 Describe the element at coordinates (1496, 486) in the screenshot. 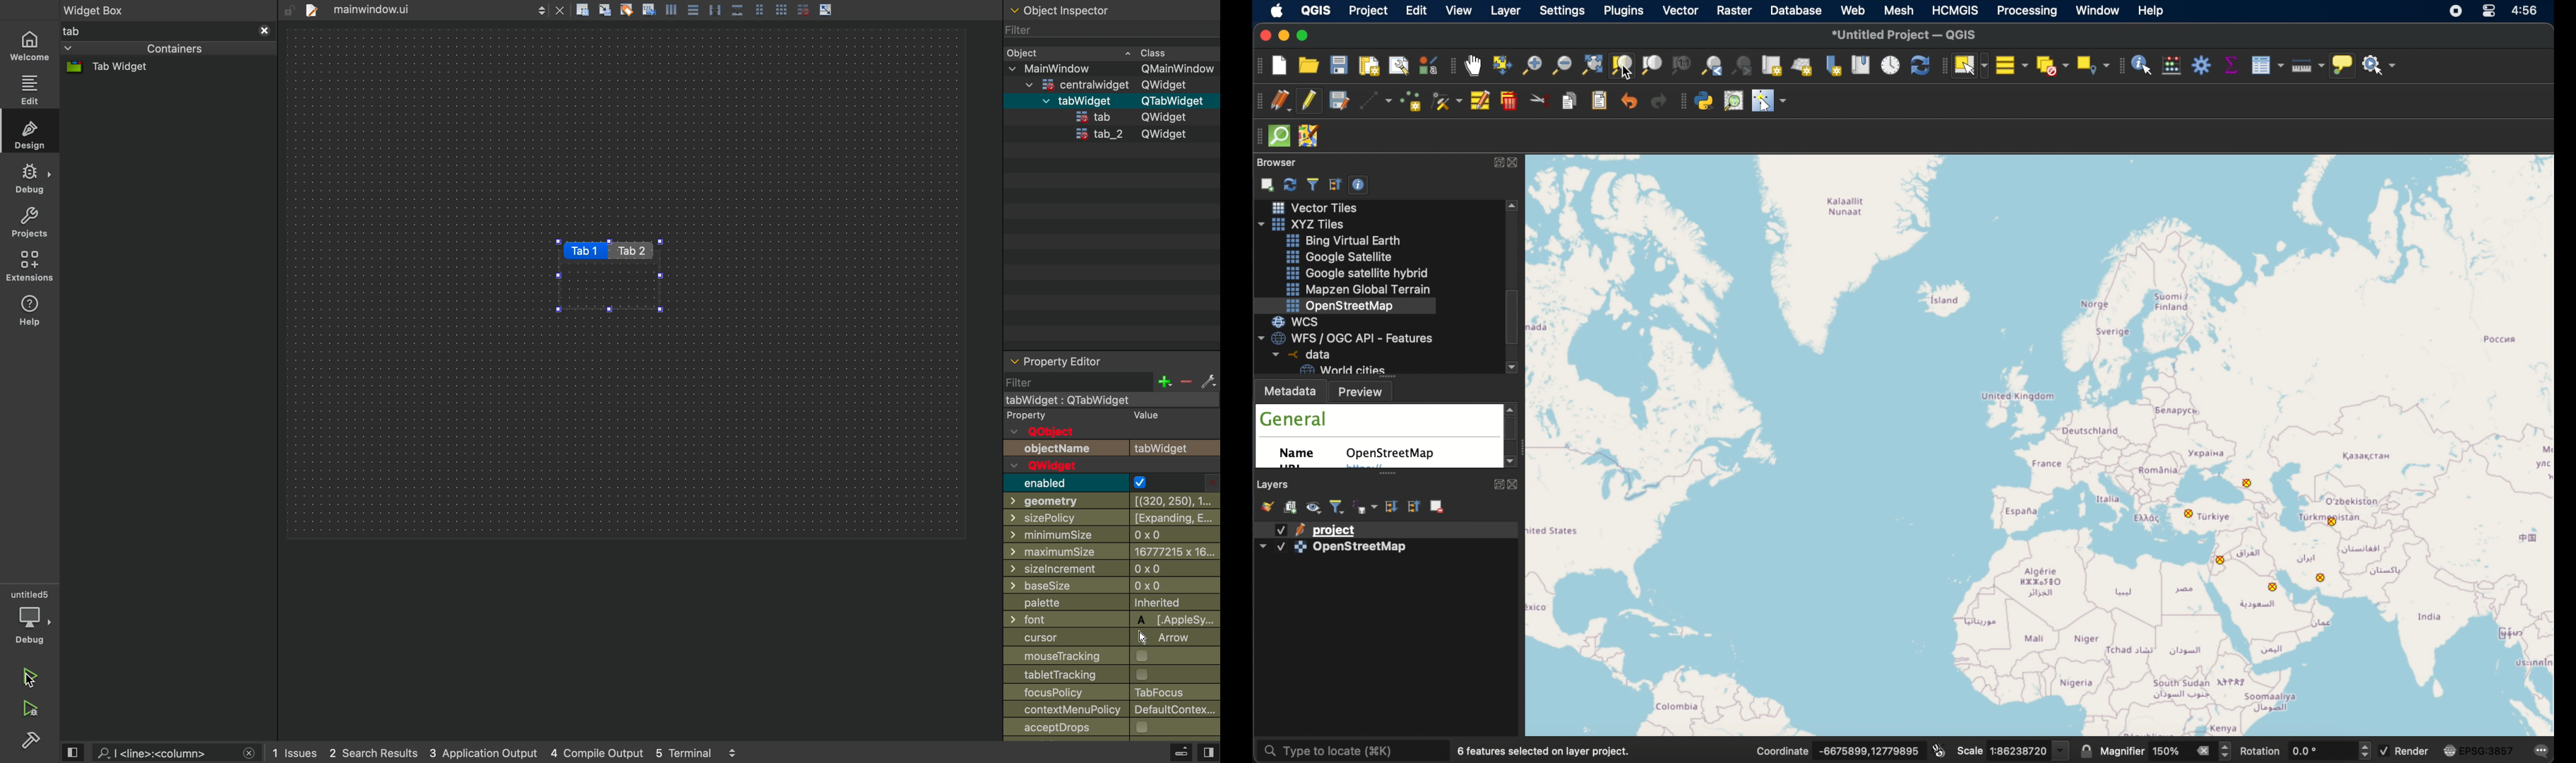

I see `expand` at that location.